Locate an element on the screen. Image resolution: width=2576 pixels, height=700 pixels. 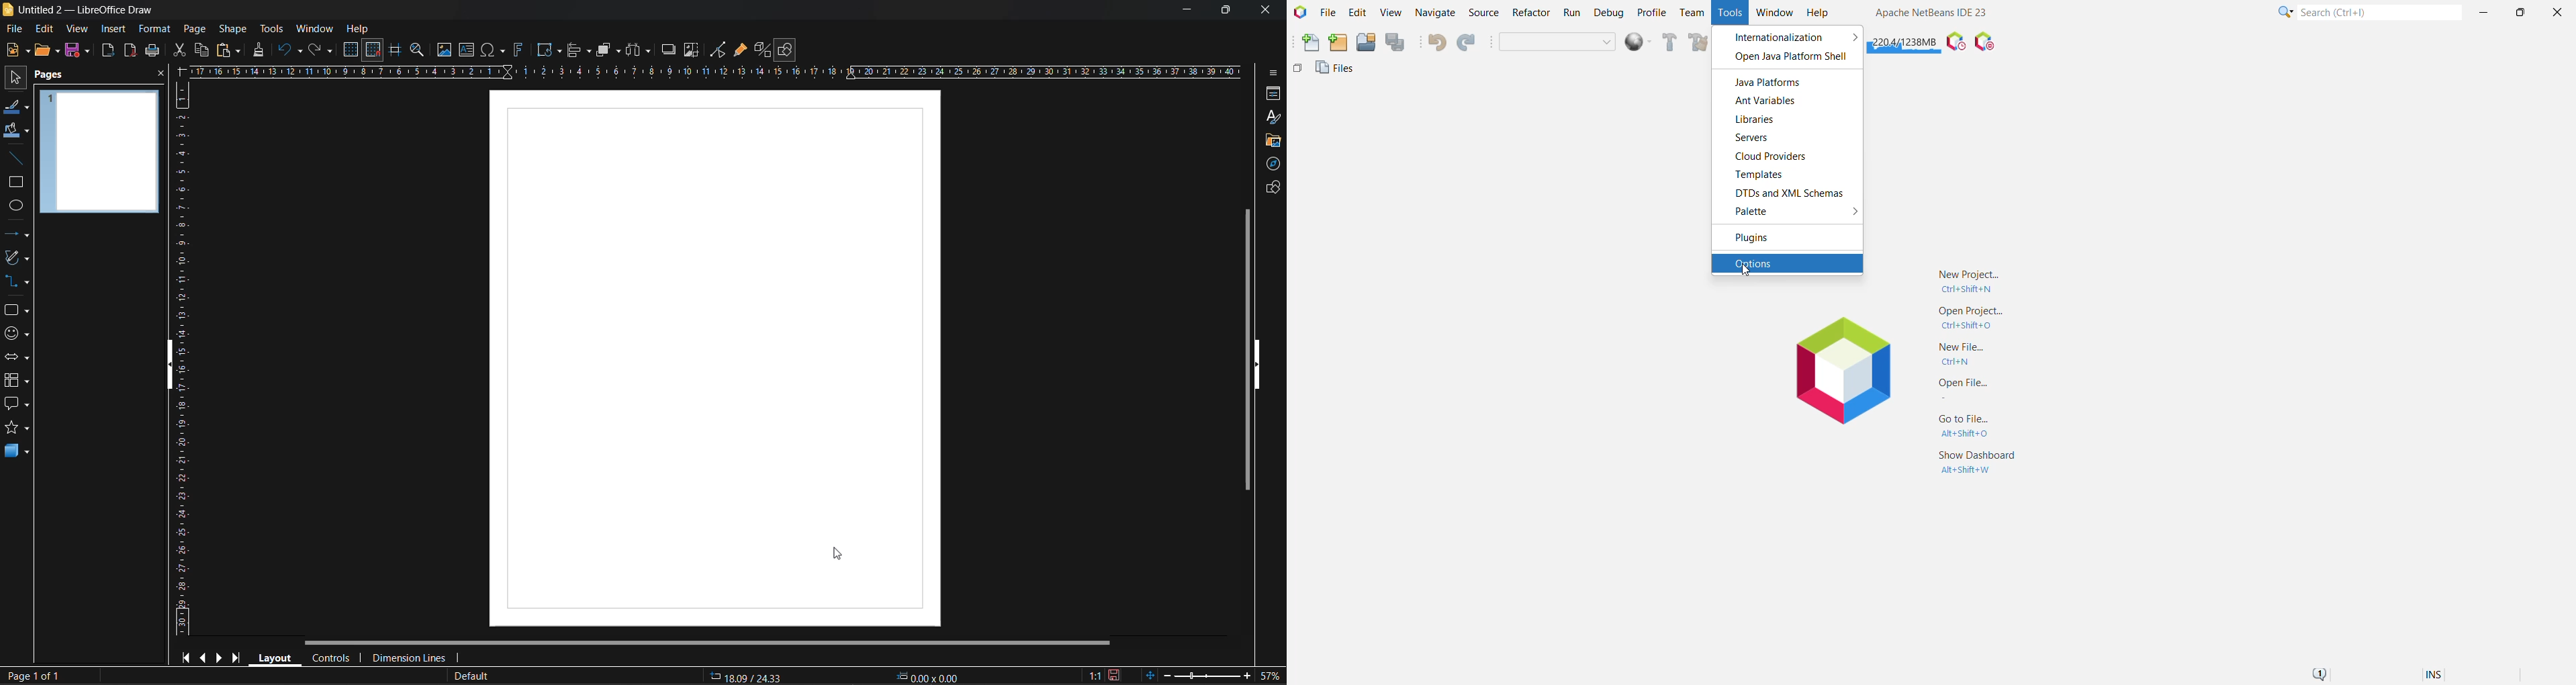
select is located at coordinates (17, 80).